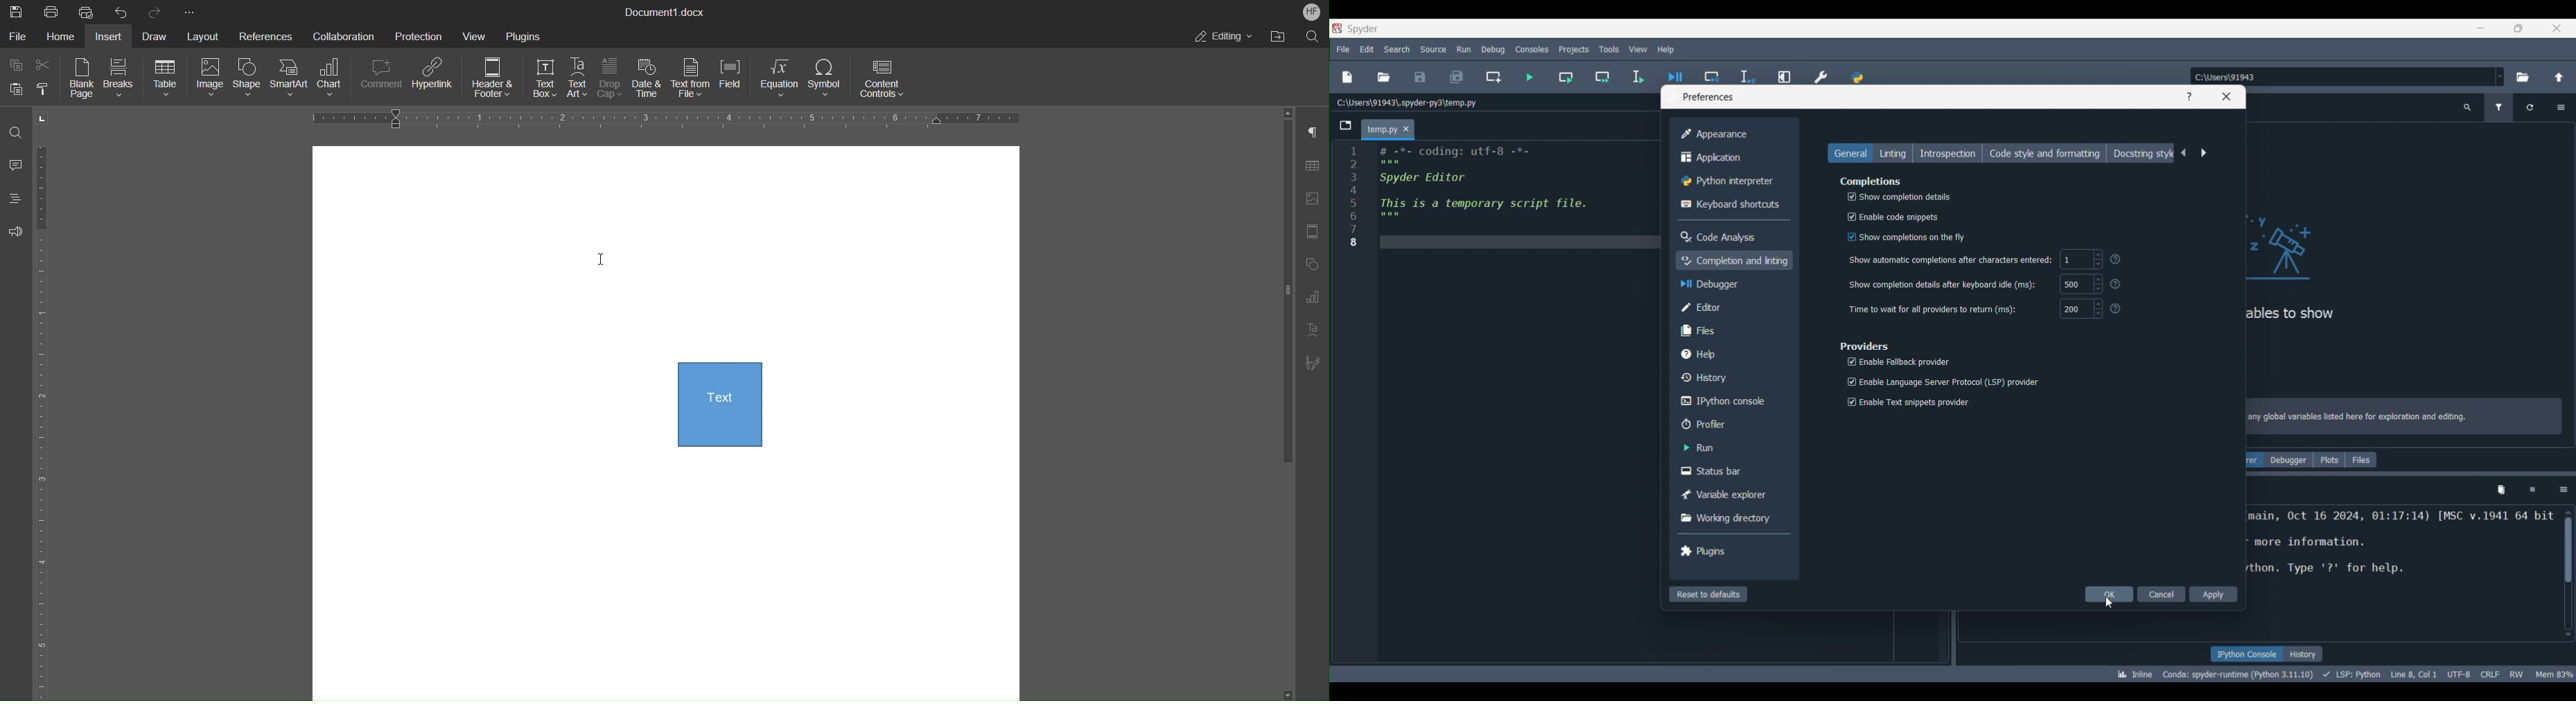 The image size is (2576, 728). I want to click on Introspection, so click(1947, 153).